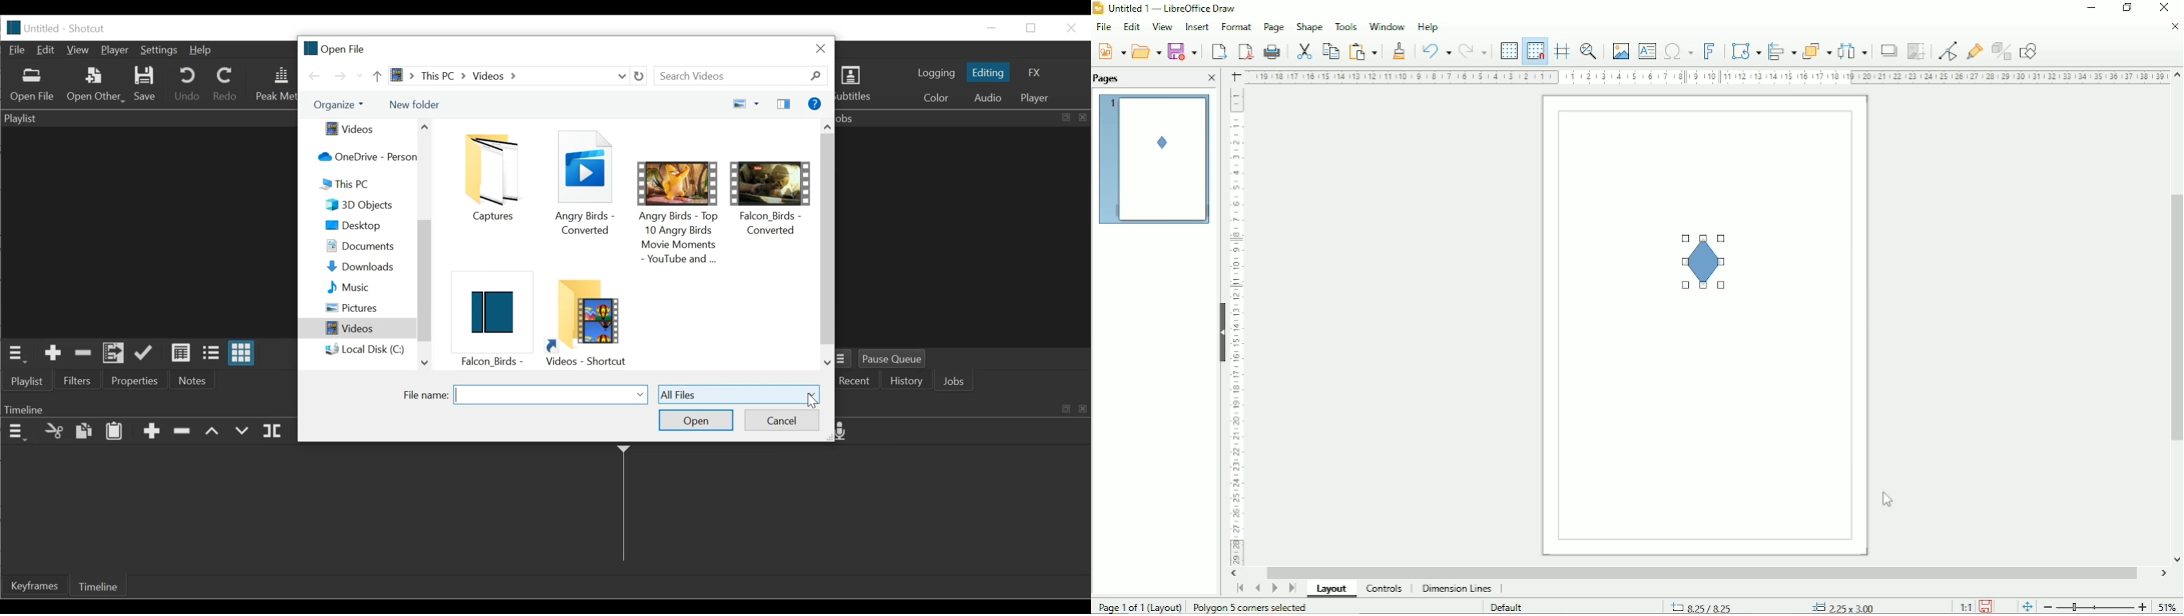 This screenshot has height=616, width=2184. I want to click on local Disk (C:), so click(366, 350).